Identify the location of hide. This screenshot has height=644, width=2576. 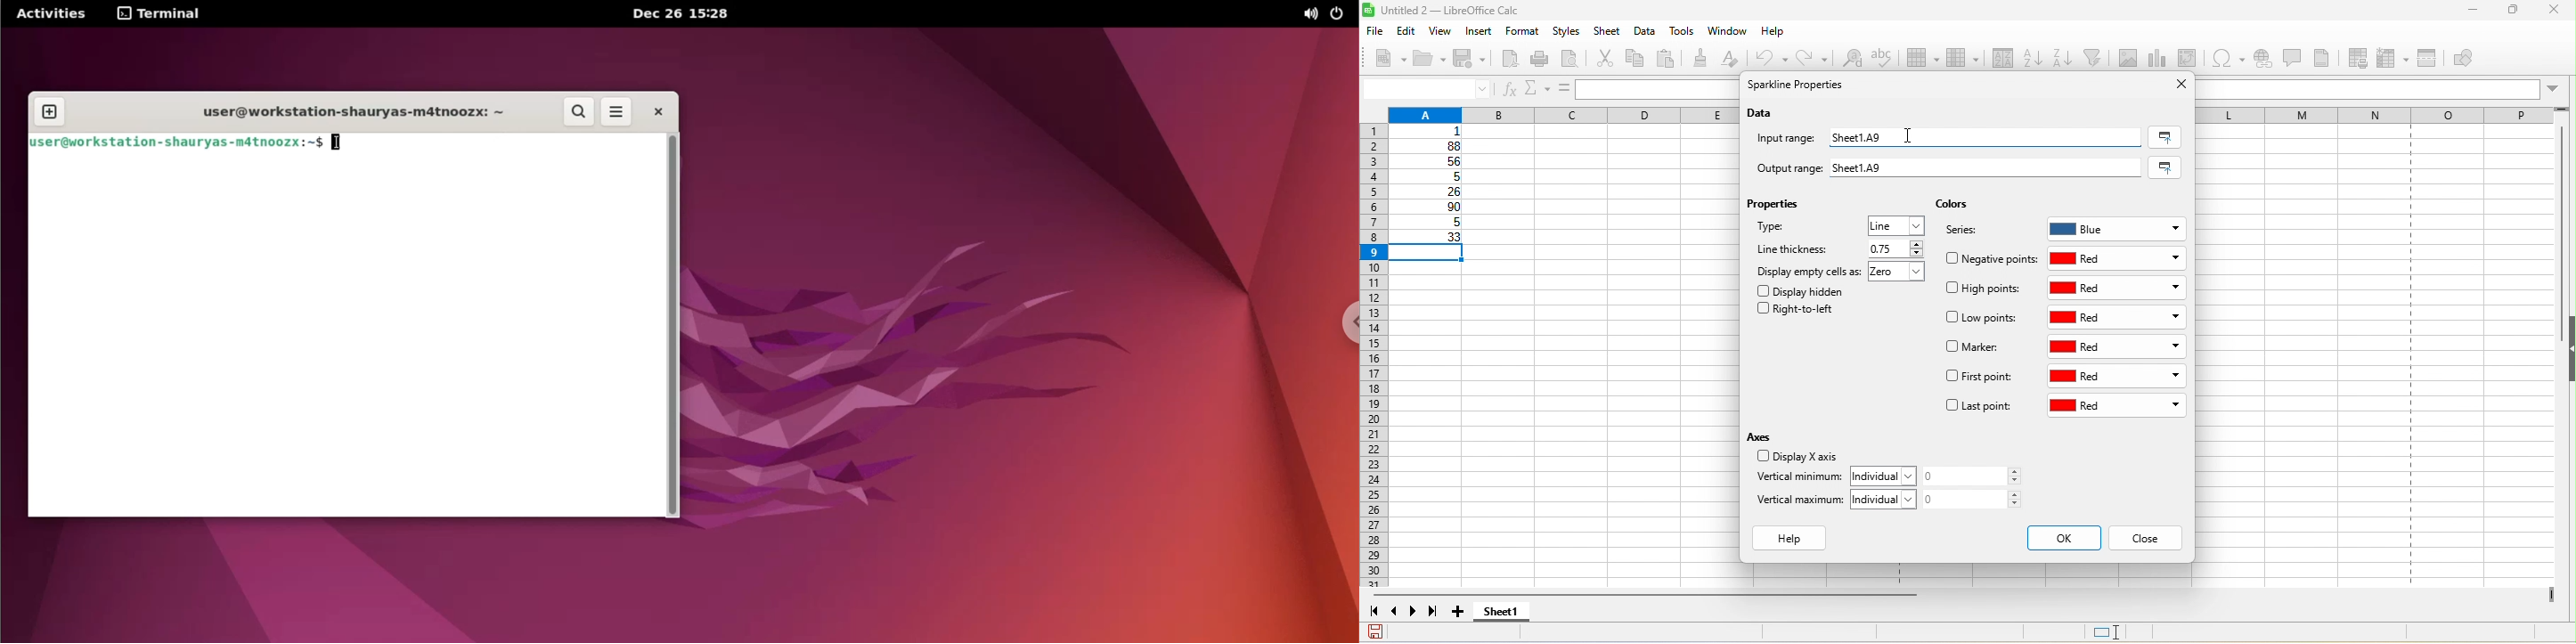
(2568, 350).